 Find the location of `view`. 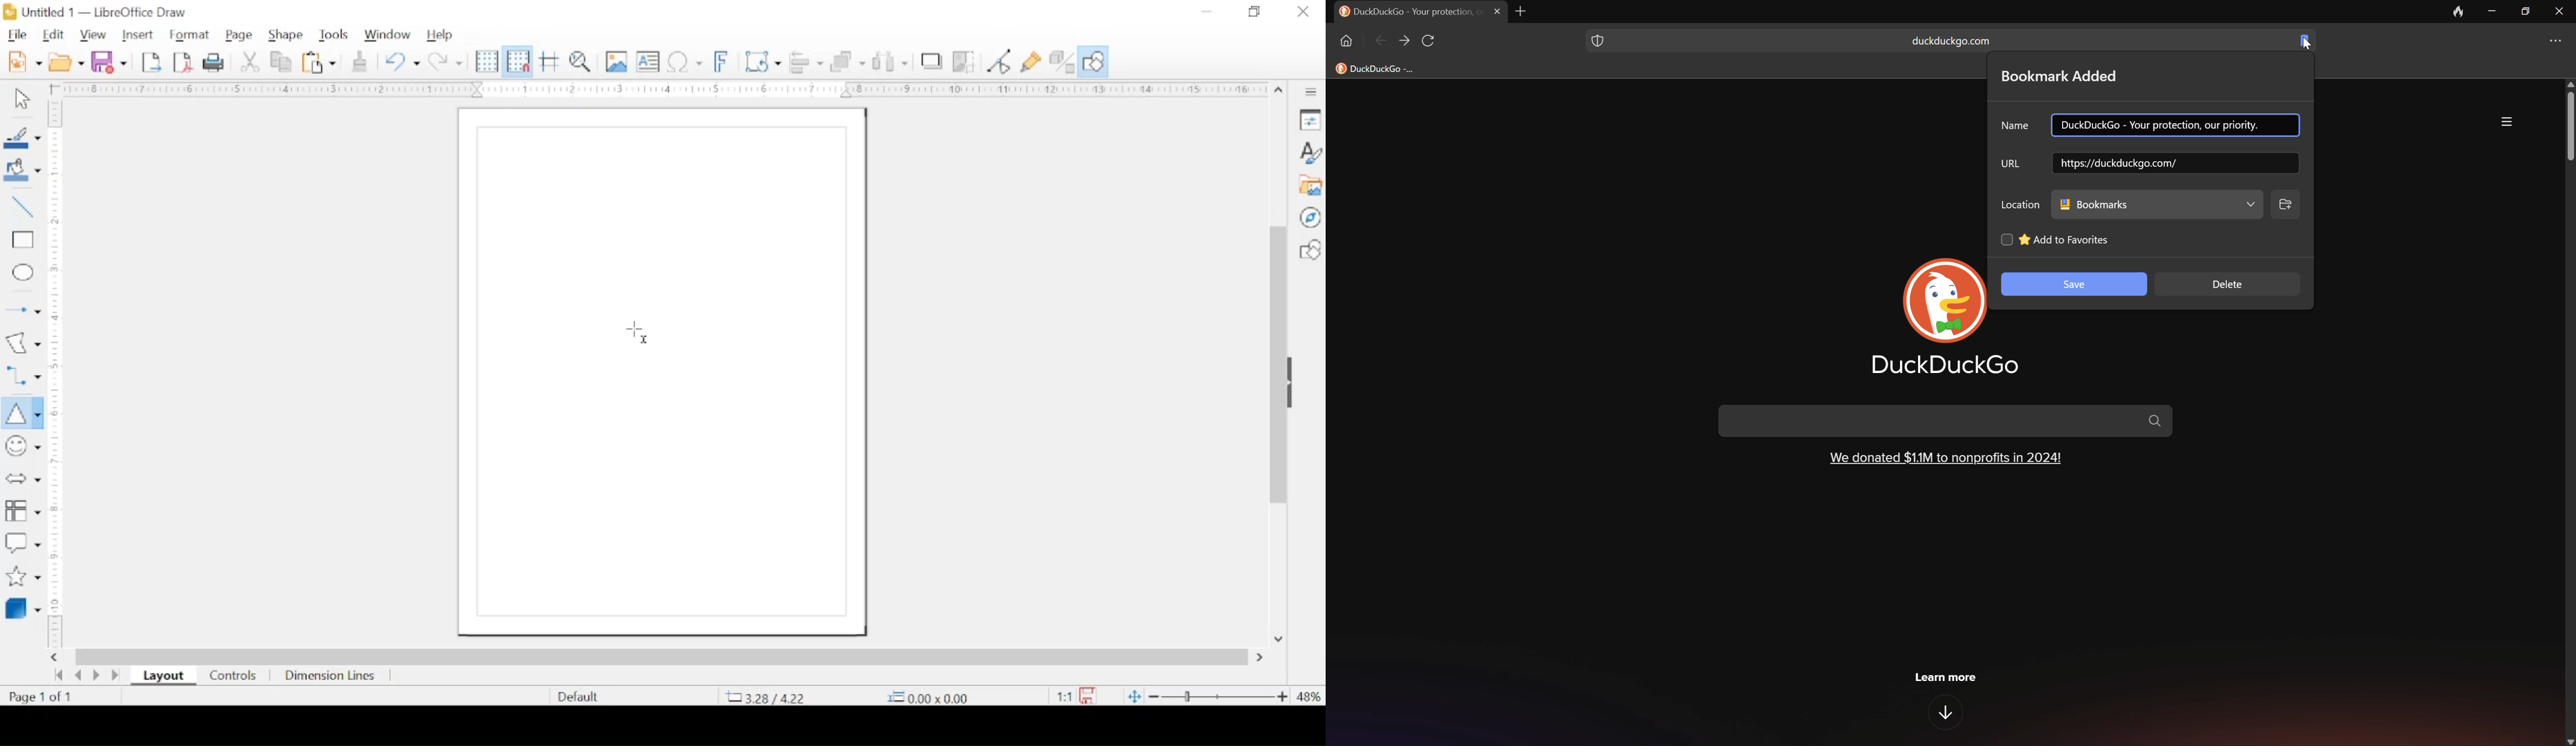

view is located at coordinates (95, 34).